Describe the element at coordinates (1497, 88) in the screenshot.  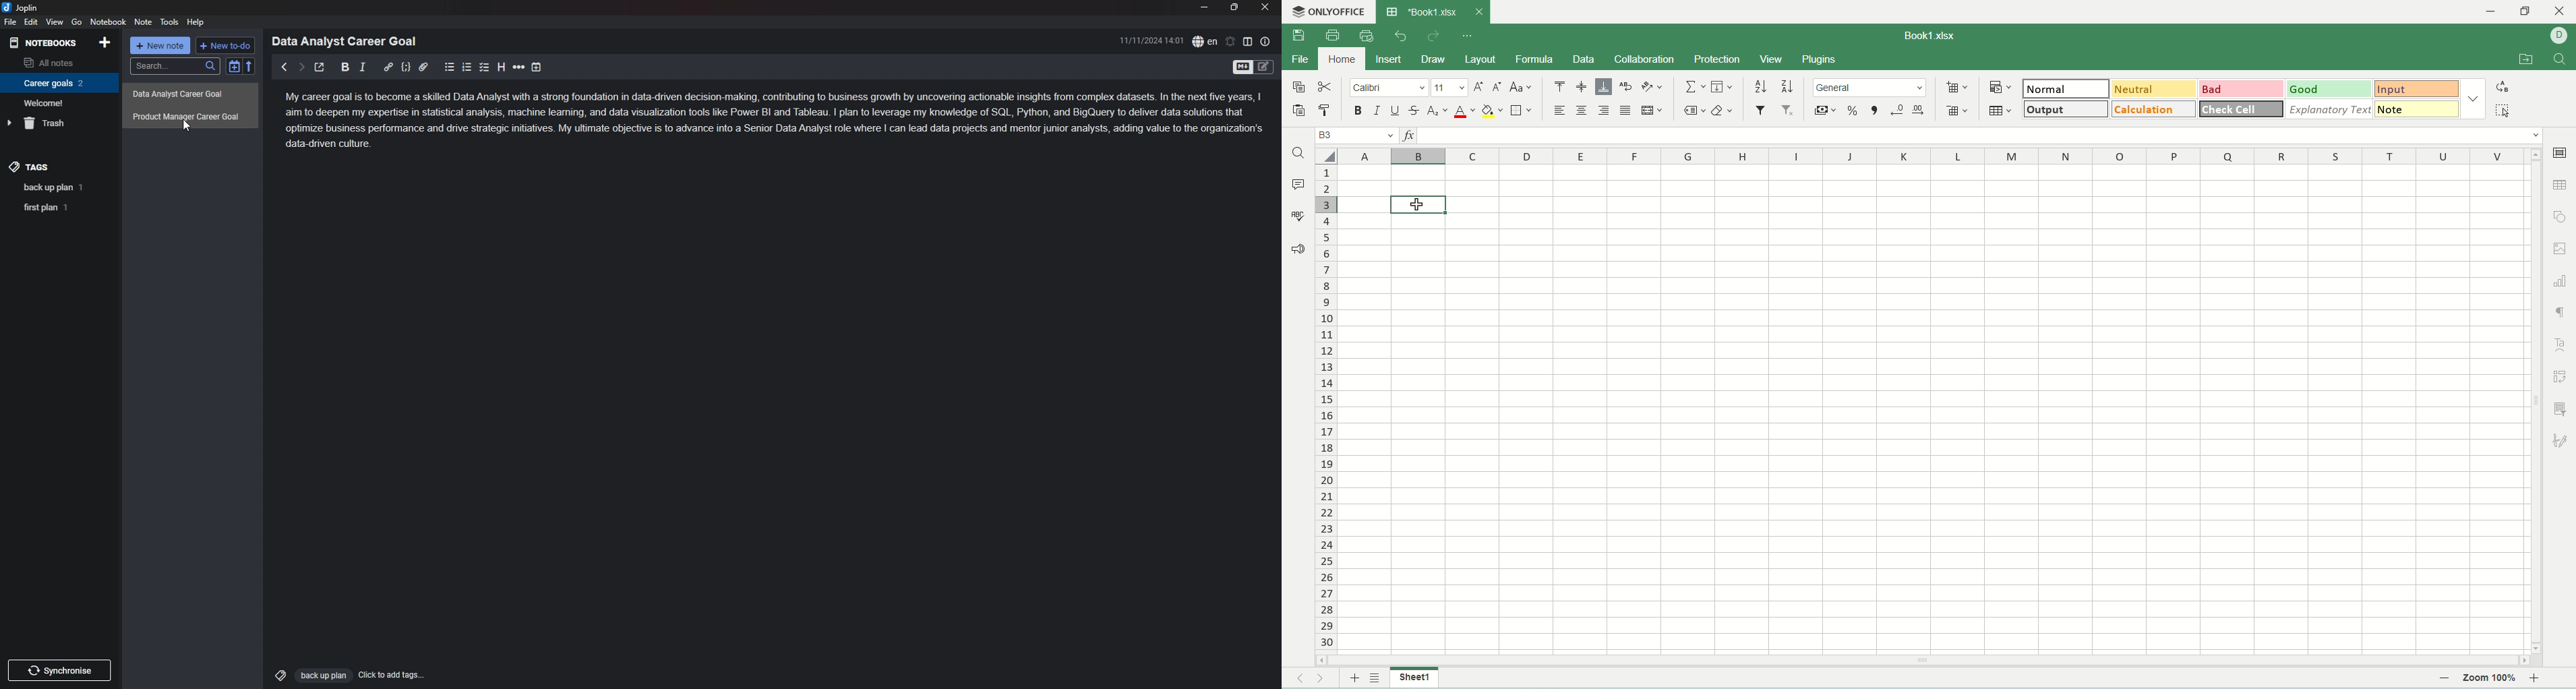
I see `decrease font size` at that location.